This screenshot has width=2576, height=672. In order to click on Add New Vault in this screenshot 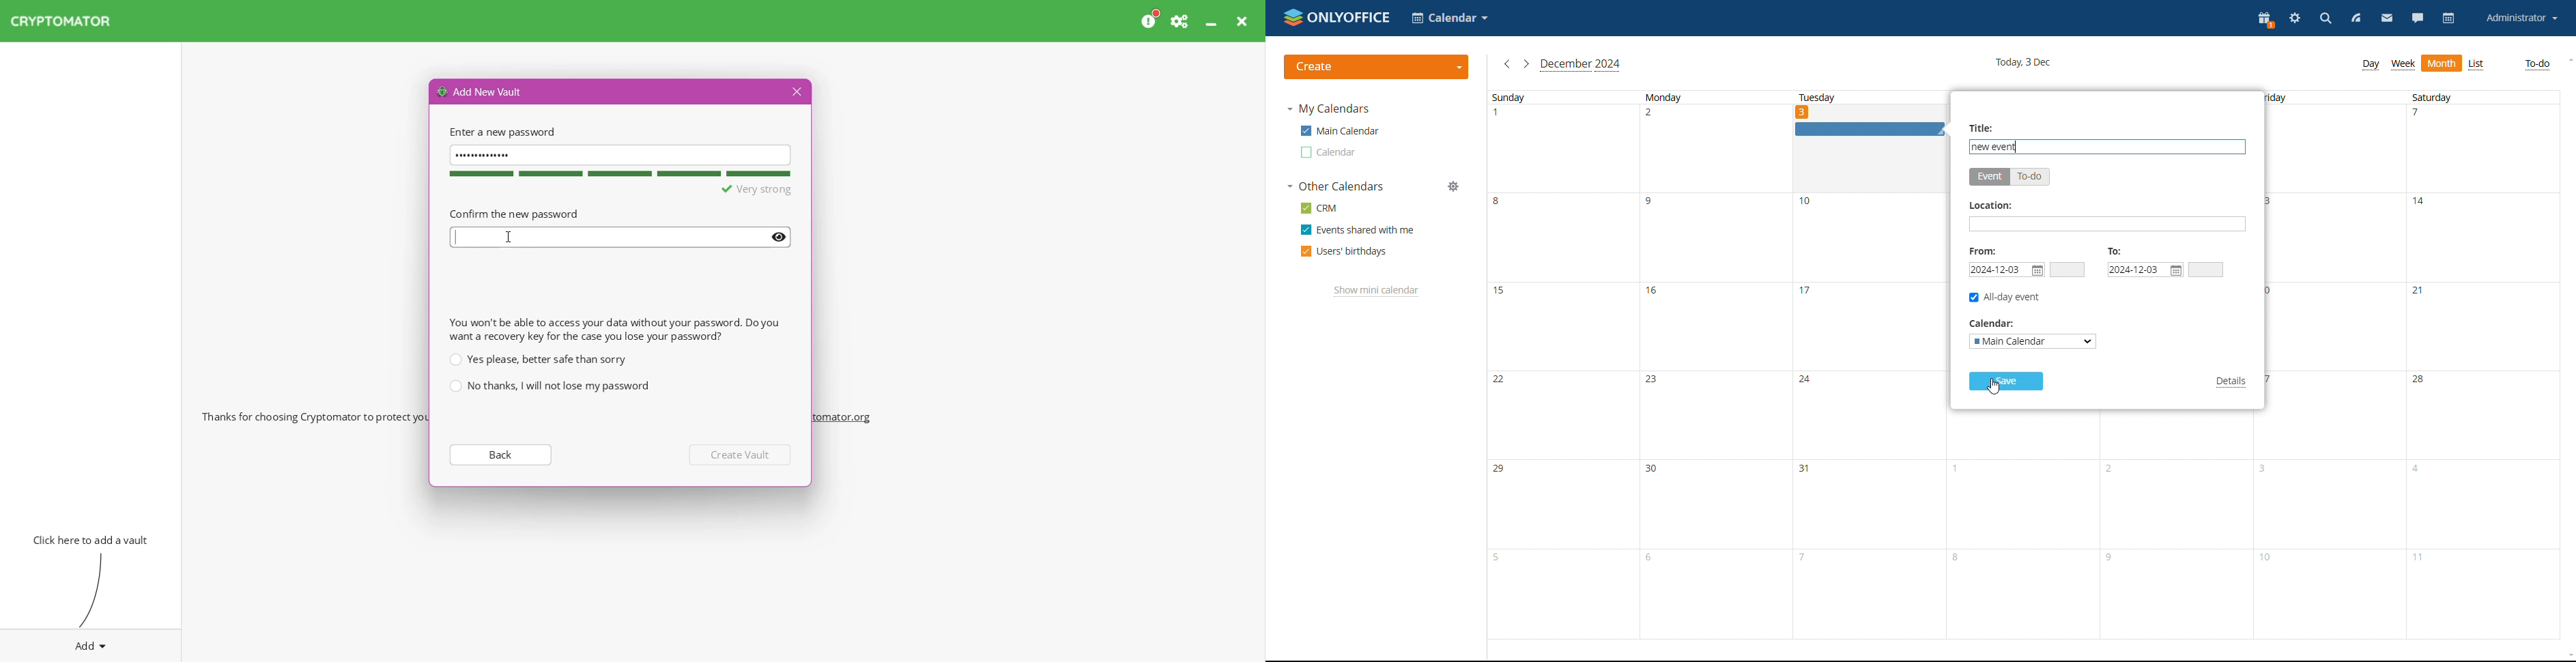, I will do `click(480, 91)`.